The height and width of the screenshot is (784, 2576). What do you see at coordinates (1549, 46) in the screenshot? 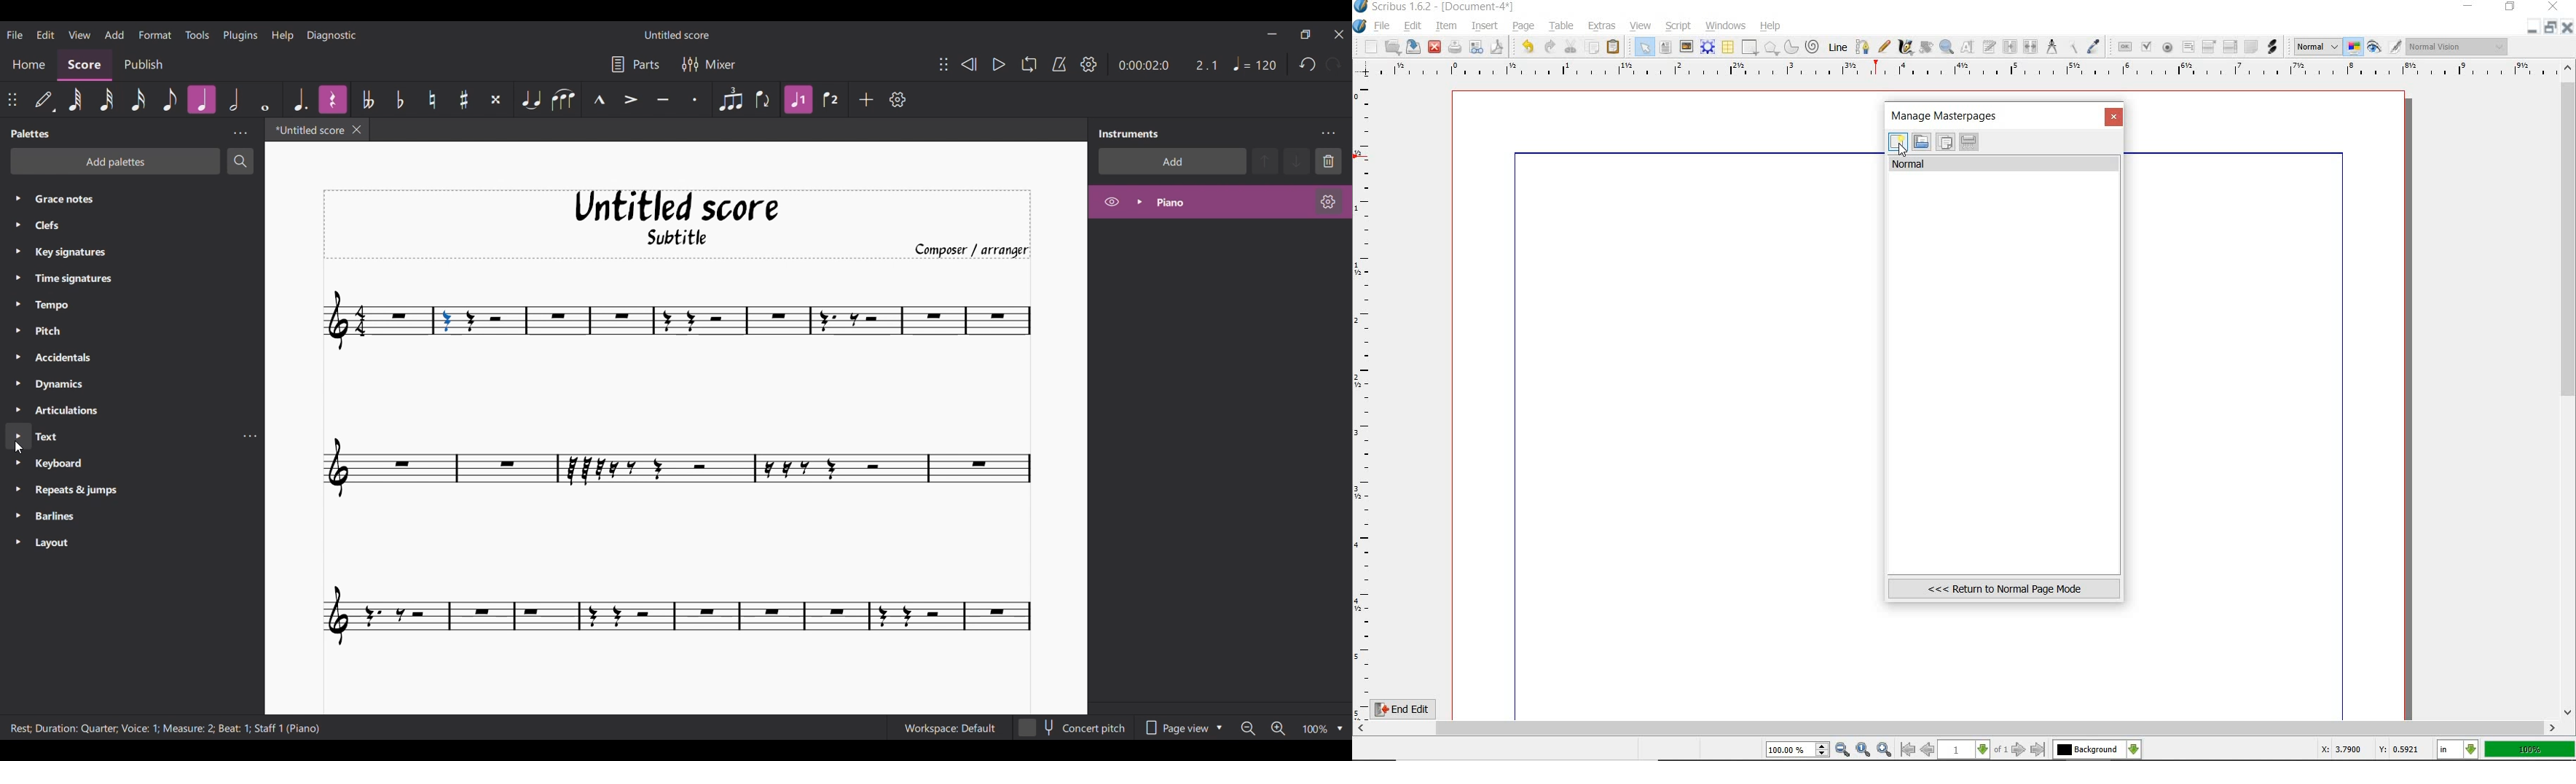
I see `redo` at bounding box center [1549, 46].